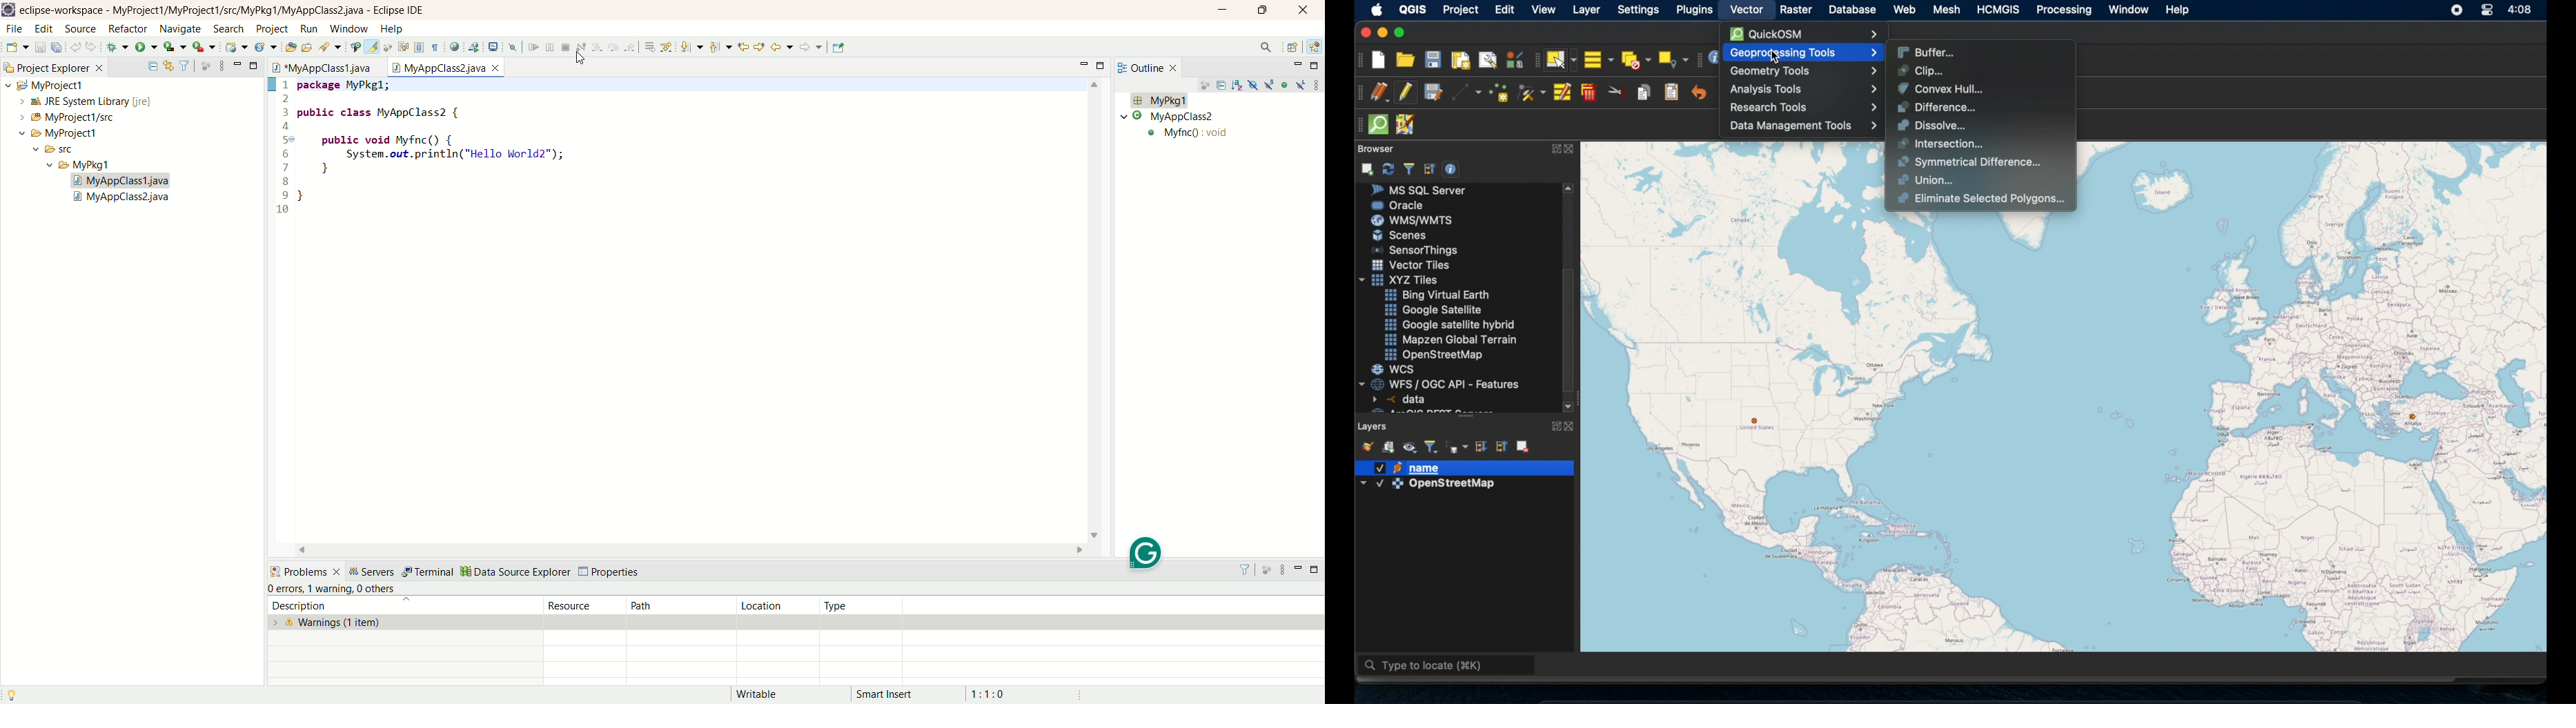 The height and width of the screenshot is (728, 2576). What do you see at coordinates (894, 694) in the screenshot?
I see `smart insert` at bounding box center [894, 694].